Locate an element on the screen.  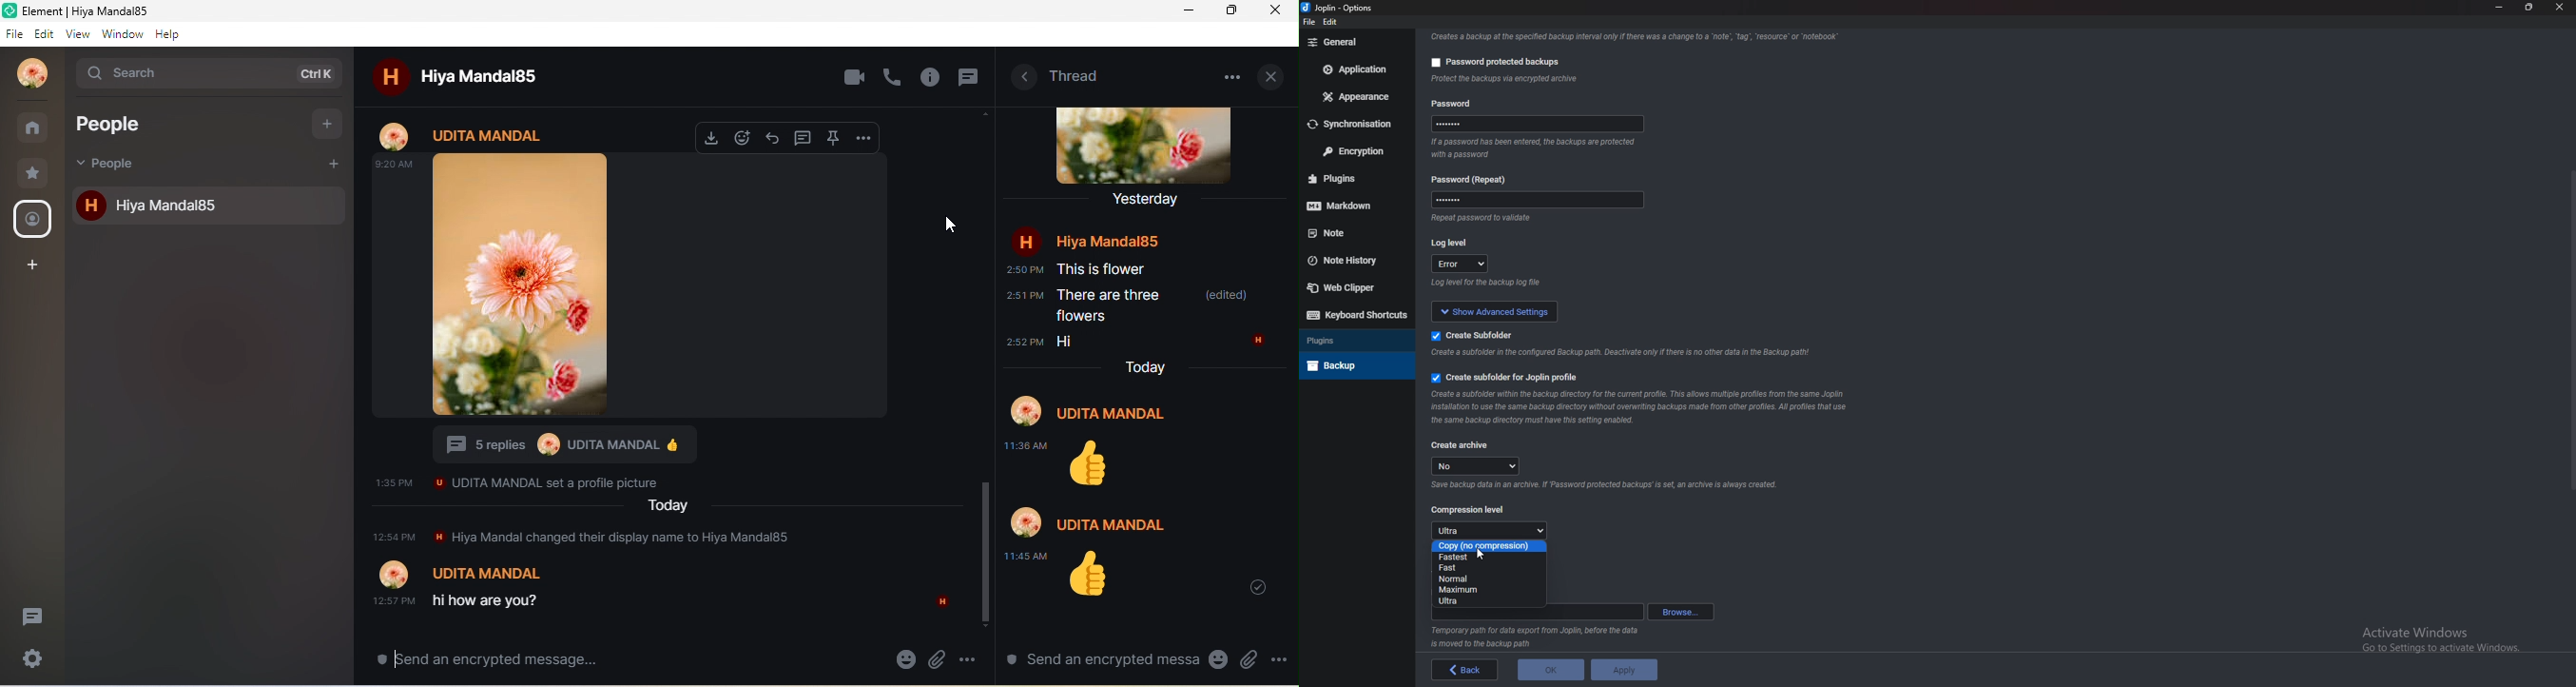
Profile picture is located at coordinates (1025, 520).